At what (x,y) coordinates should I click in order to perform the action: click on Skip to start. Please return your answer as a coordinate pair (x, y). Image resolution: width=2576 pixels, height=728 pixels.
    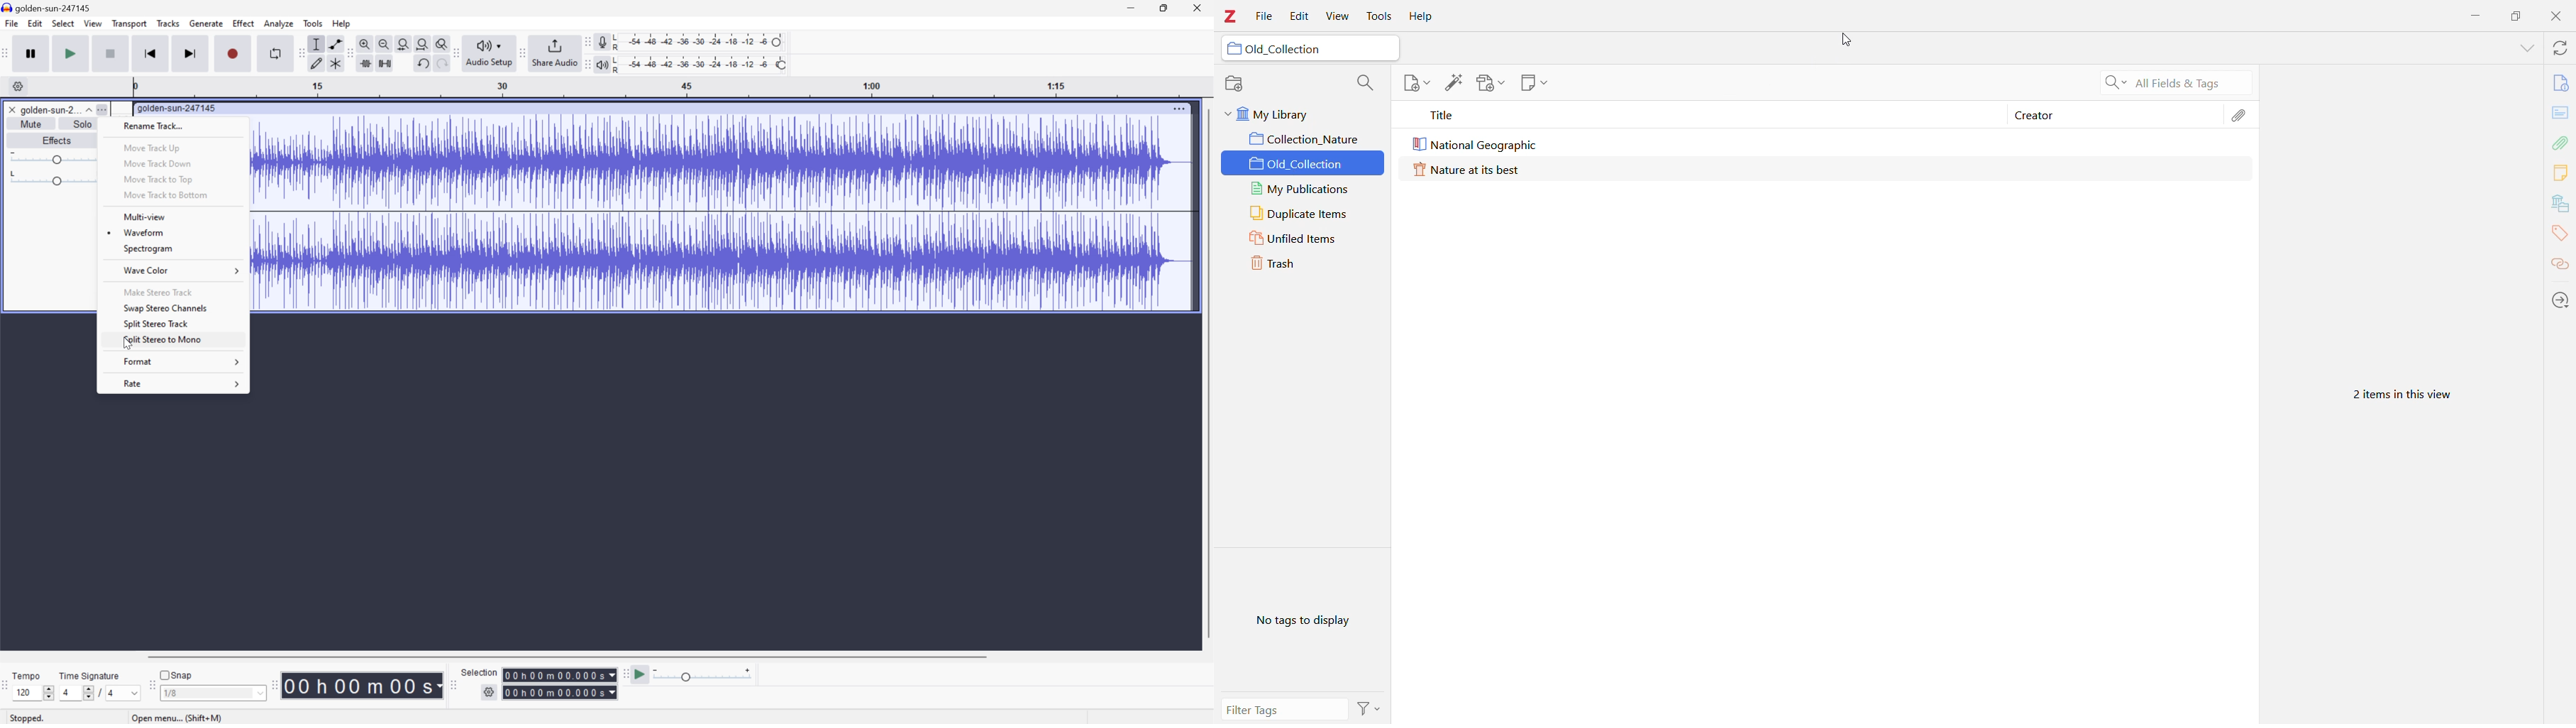
    Looking at the image, I should click on (151, 53).